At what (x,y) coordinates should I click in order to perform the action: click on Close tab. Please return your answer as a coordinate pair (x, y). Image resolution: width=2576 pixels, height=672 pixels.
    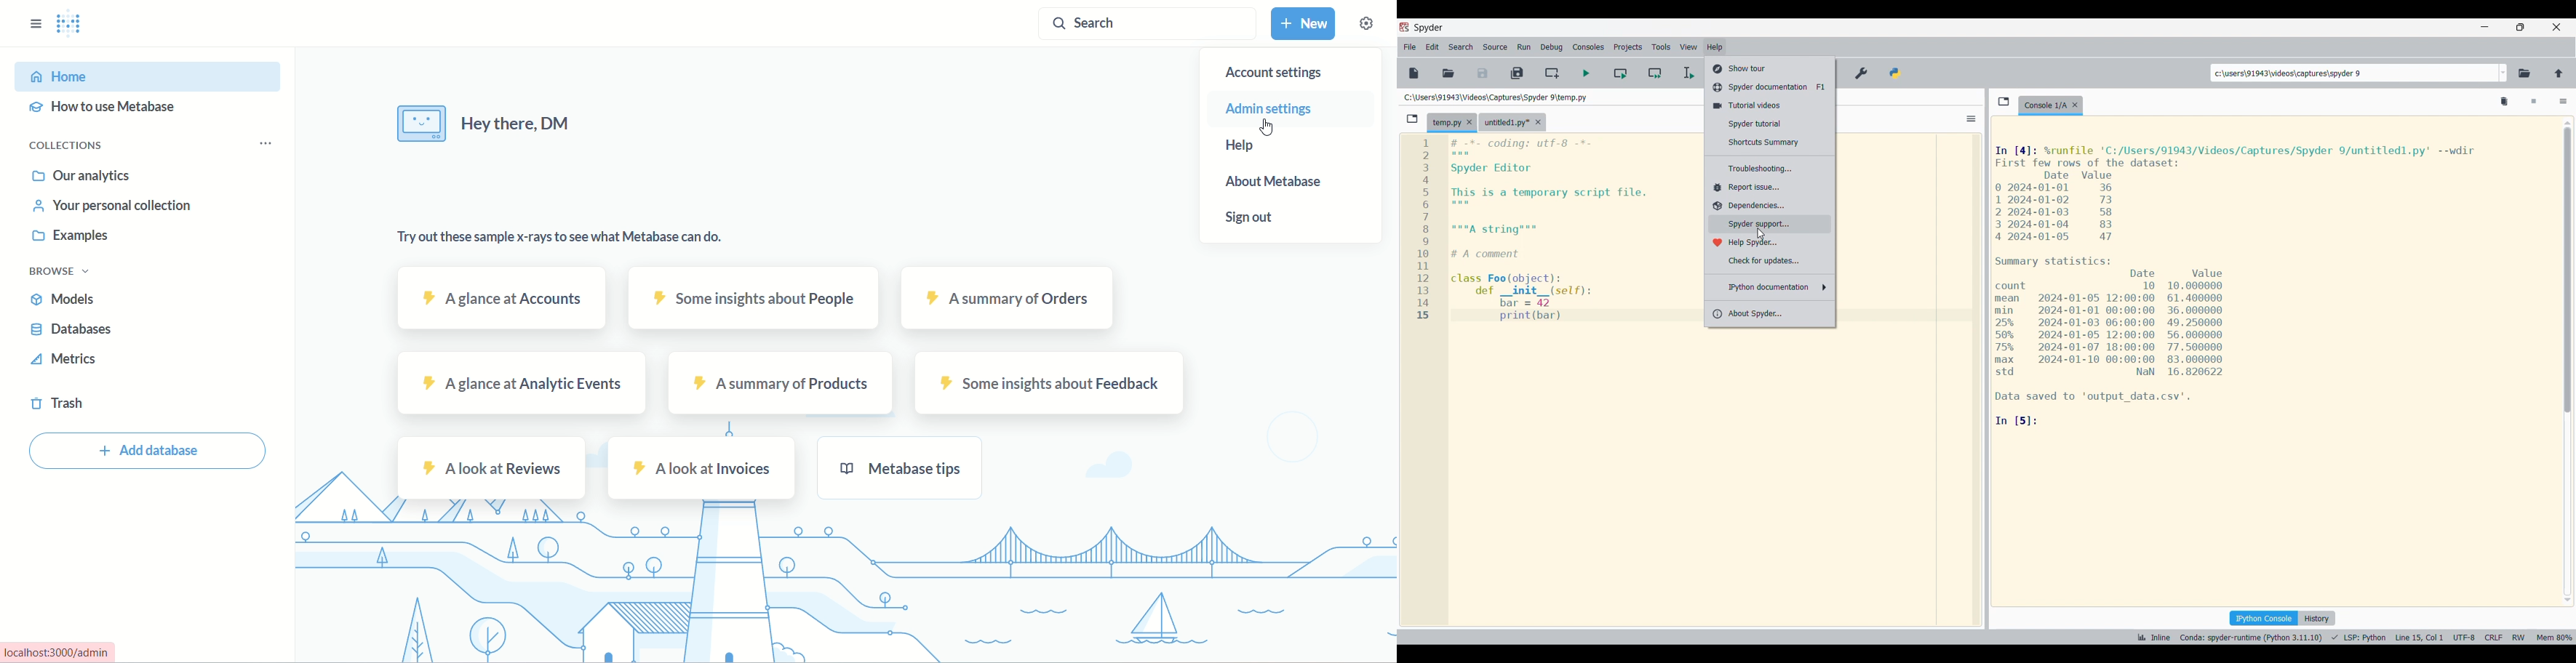
    Looking at the image, I should click on (2075, 105).